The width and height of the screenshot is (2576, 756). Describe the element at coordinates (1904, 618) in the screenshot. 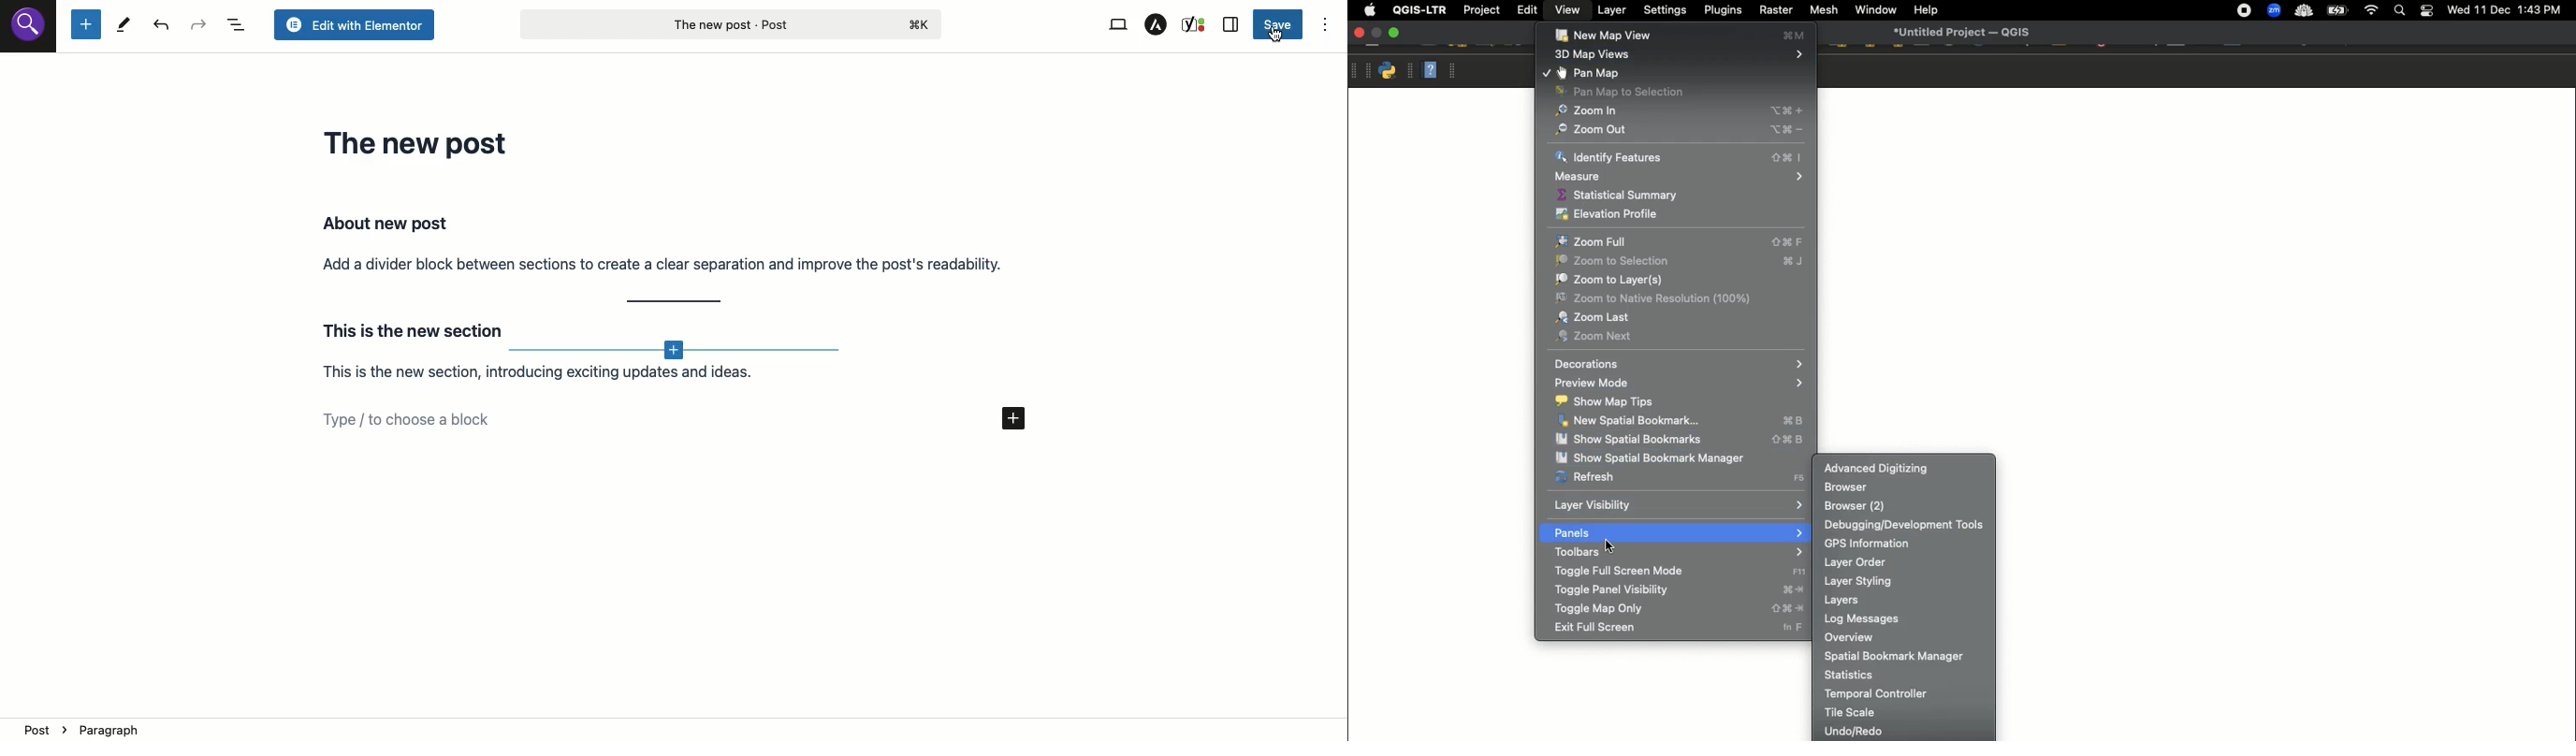

I see `Log messages` at that location.